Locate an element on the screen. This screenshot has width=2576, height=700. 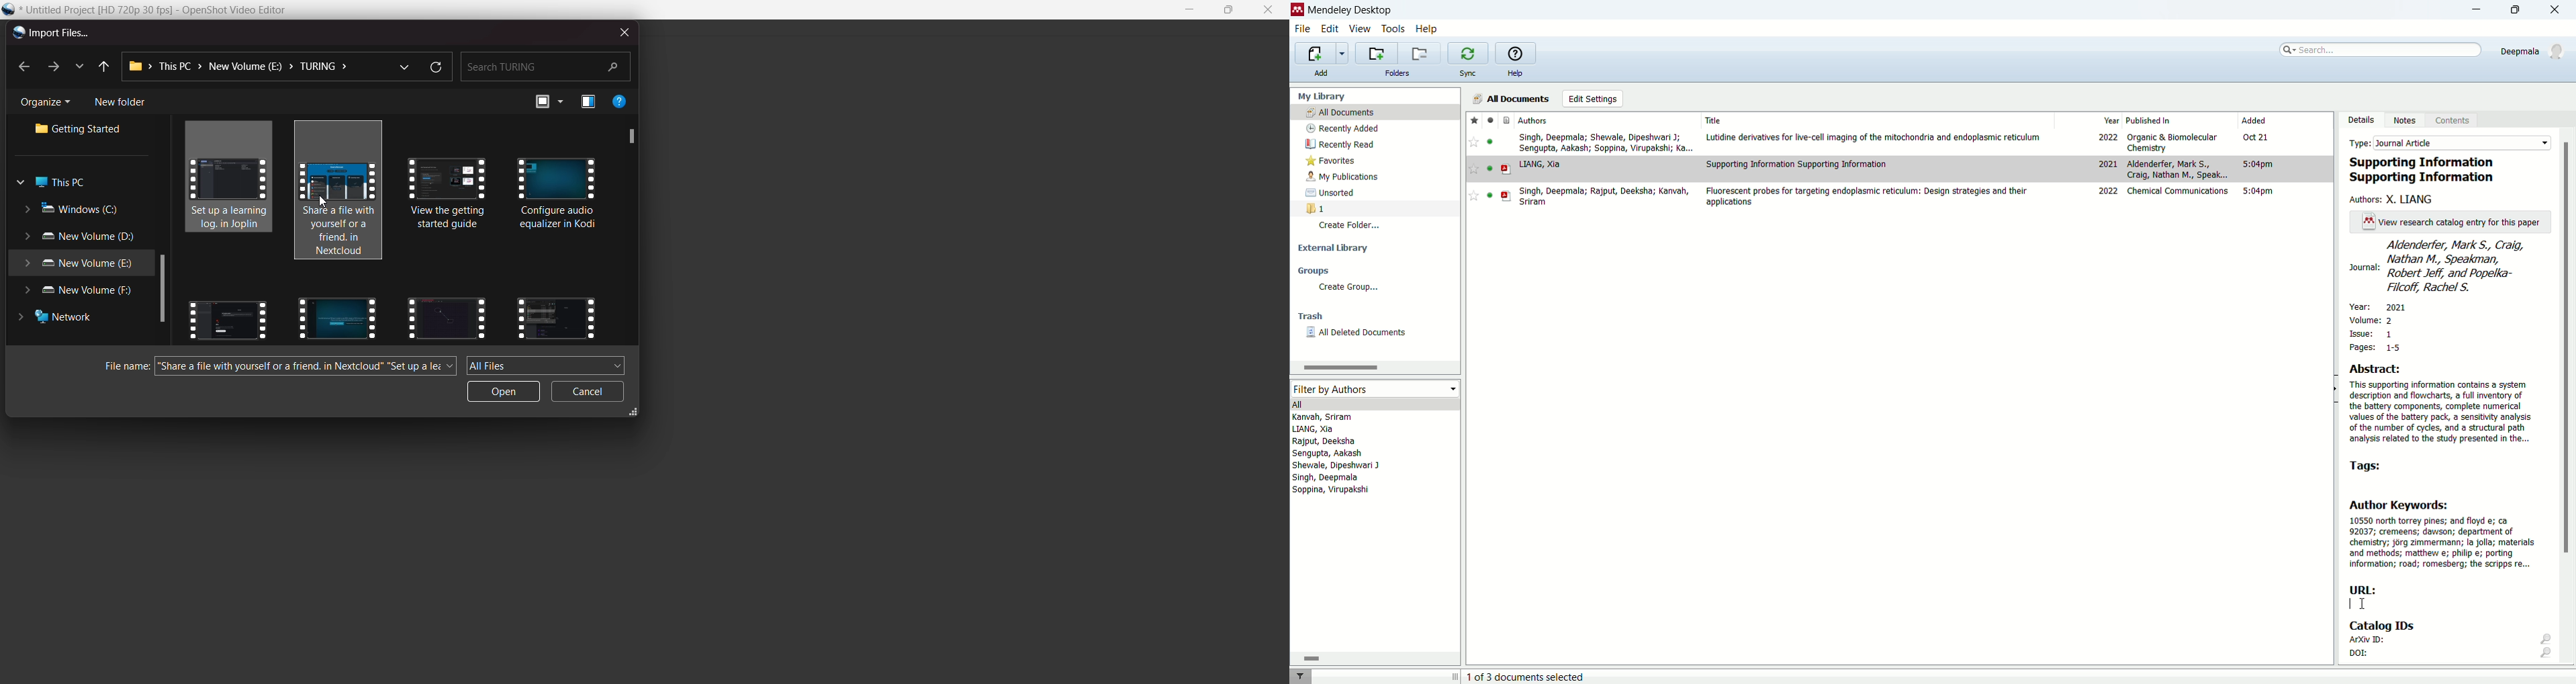
2021 is located at coordinates (2107, 163).